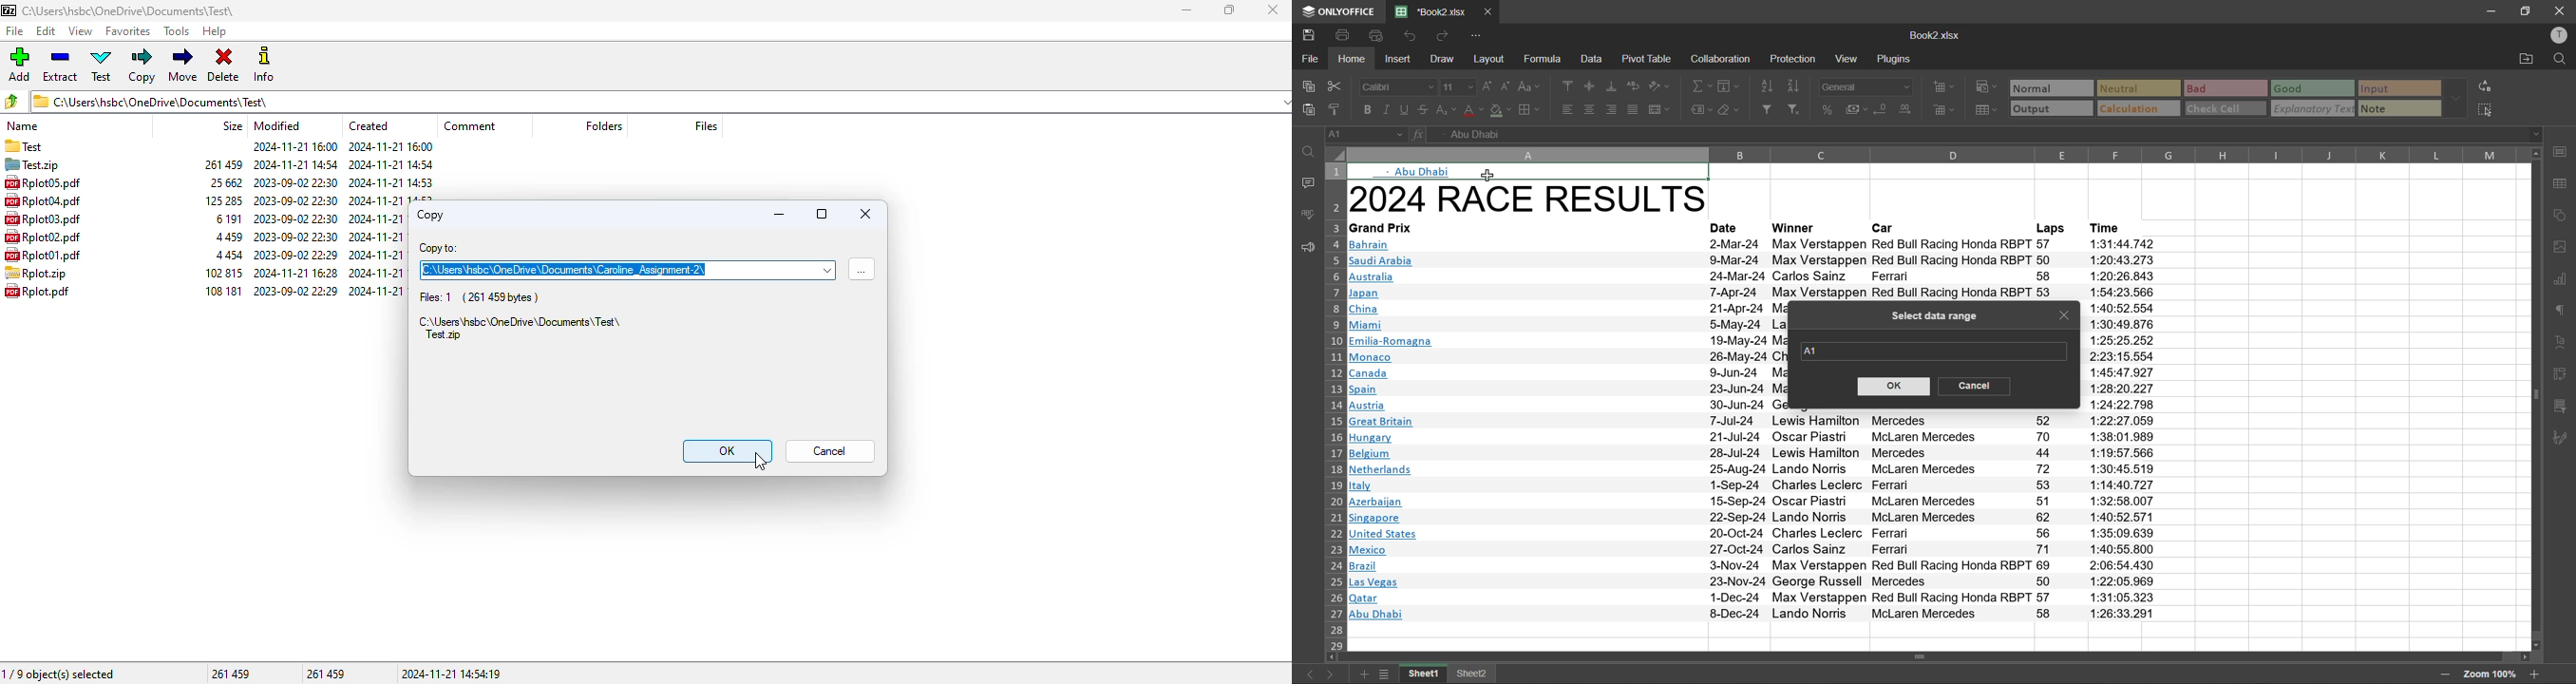 This screenshot has width=2576, height=700. Describe the element at coordinates (1305, 108) in the screenshot. I see `paste` at that location.